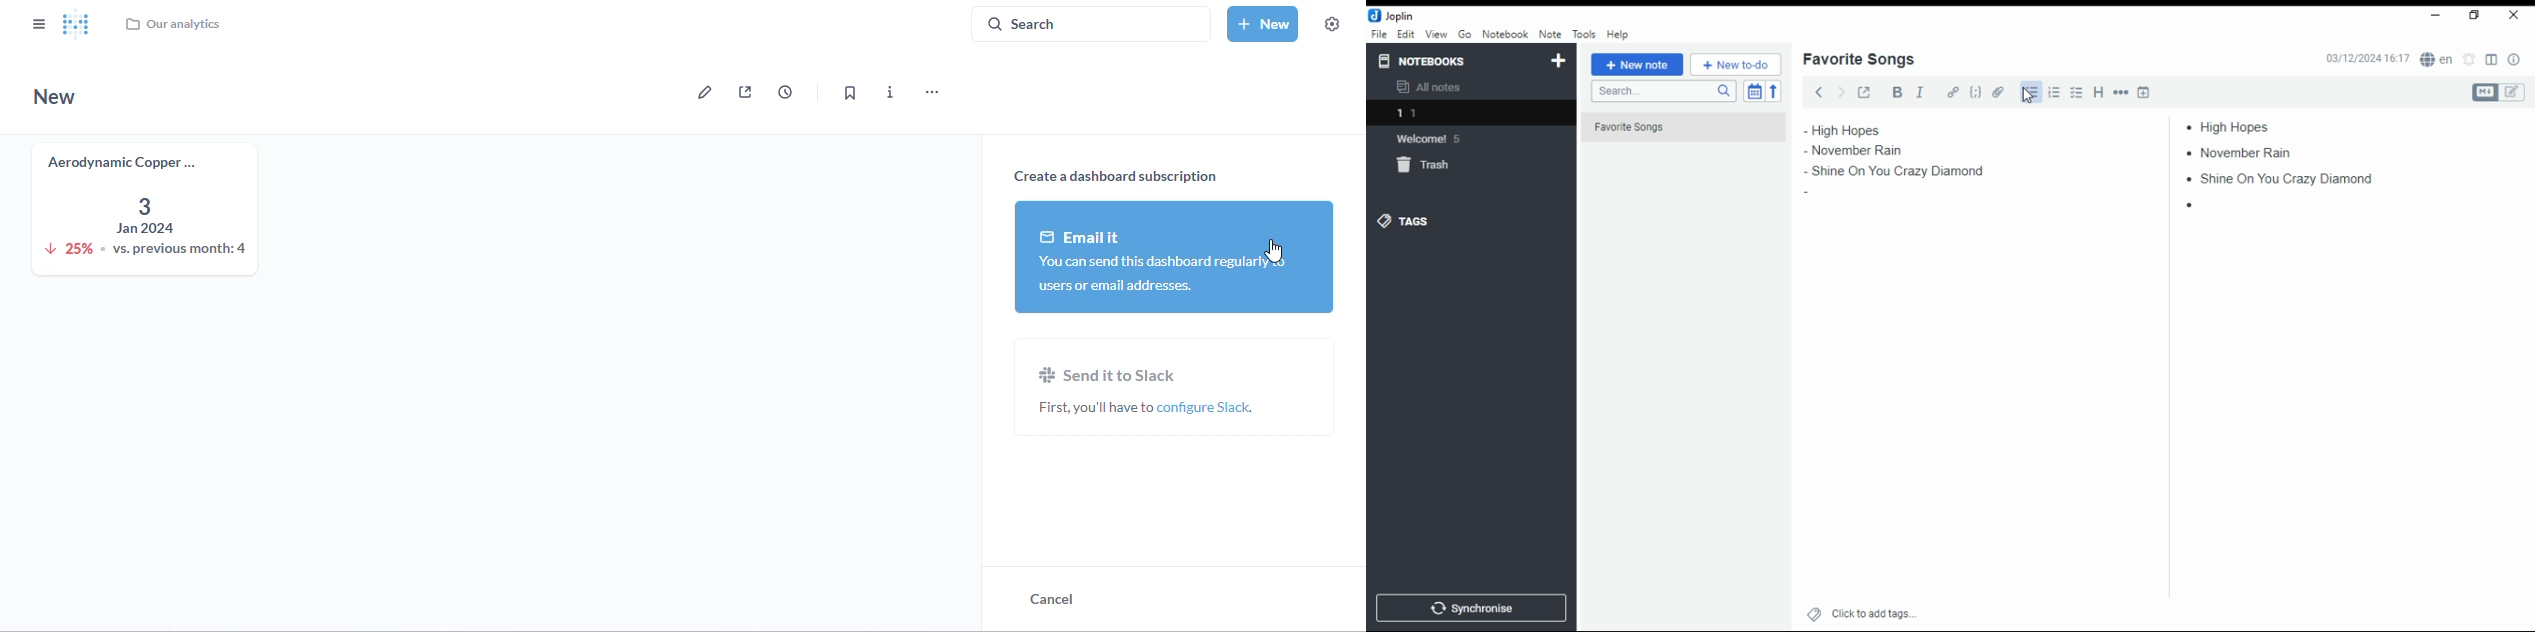 The width and height of the screenshot is (2548, 644). Describe the element at coordinates (1866, 131) in the screenshot. I see `high hopes` at that location.